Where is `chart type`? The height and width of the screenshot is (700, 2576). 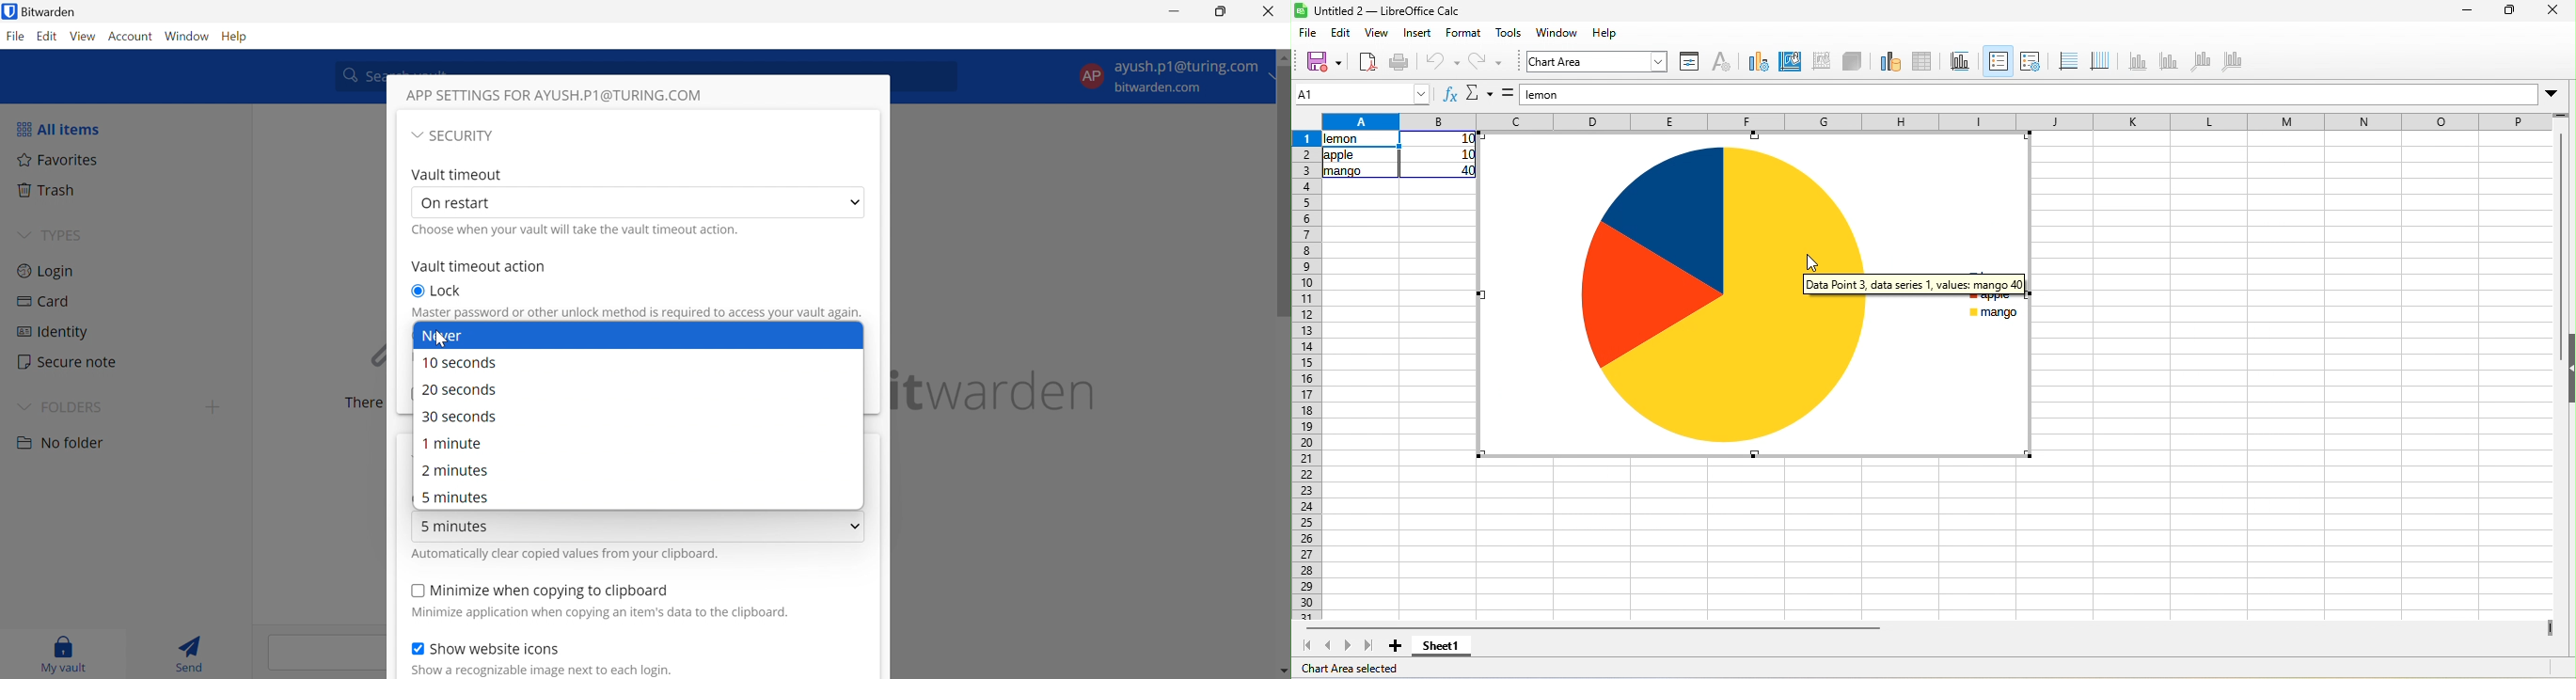 chart type is located at coordinates (1757, 60).